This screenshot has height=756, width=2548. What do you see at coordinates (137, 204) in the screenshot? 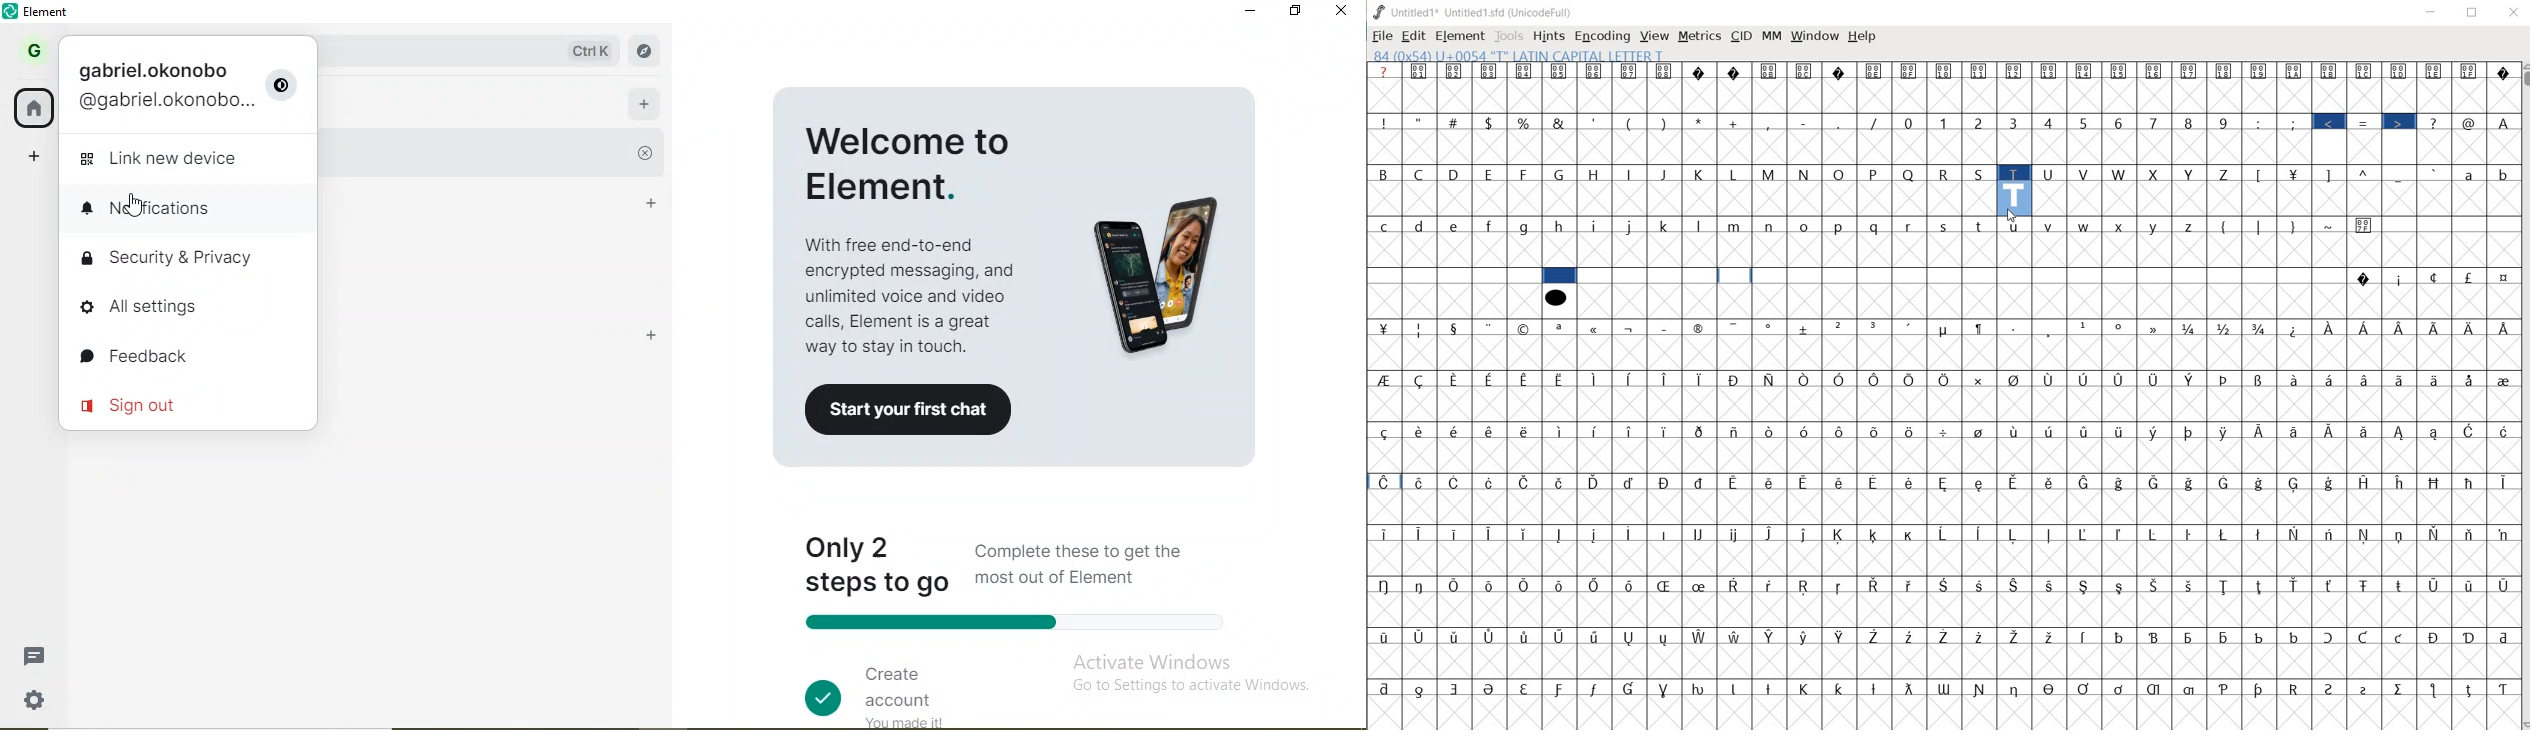
I see `cursor` at bounding box center [137, 204].